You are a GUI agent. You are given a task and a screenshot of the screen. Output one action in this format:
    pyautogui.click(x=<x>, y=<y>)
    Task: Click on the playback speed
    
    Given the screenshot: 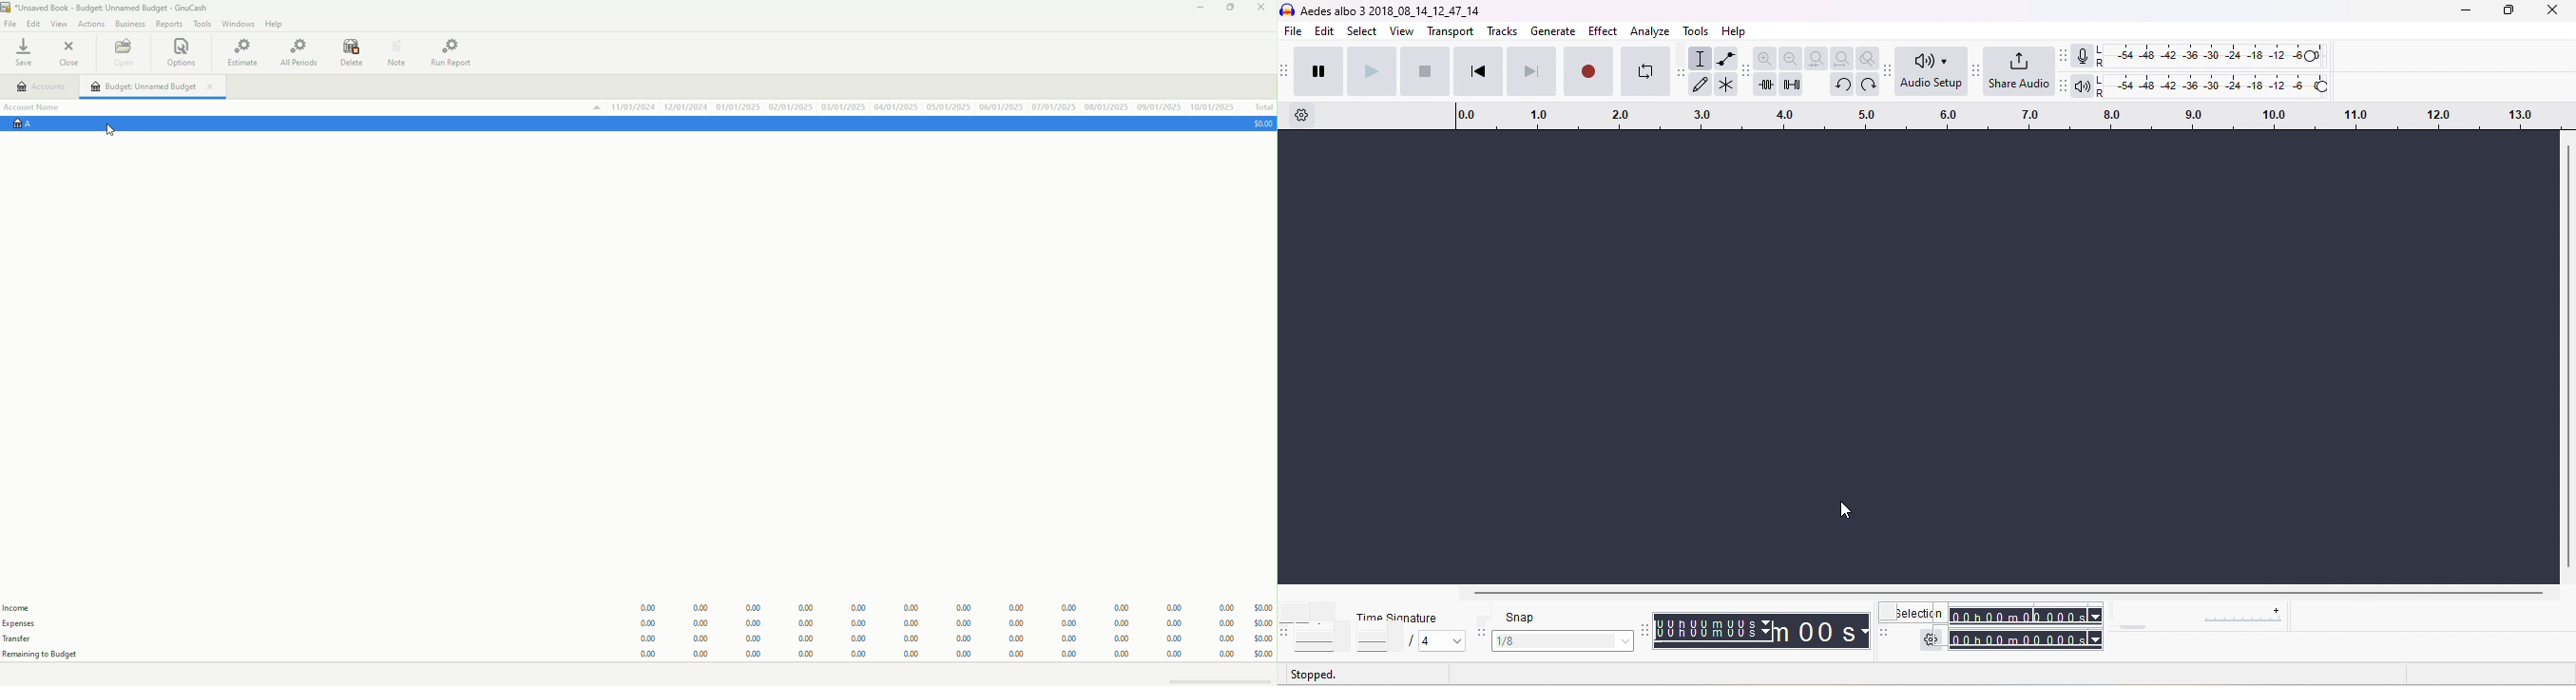 What is the action you would take?
    pyautogui.click(x=2220, y=617)
    